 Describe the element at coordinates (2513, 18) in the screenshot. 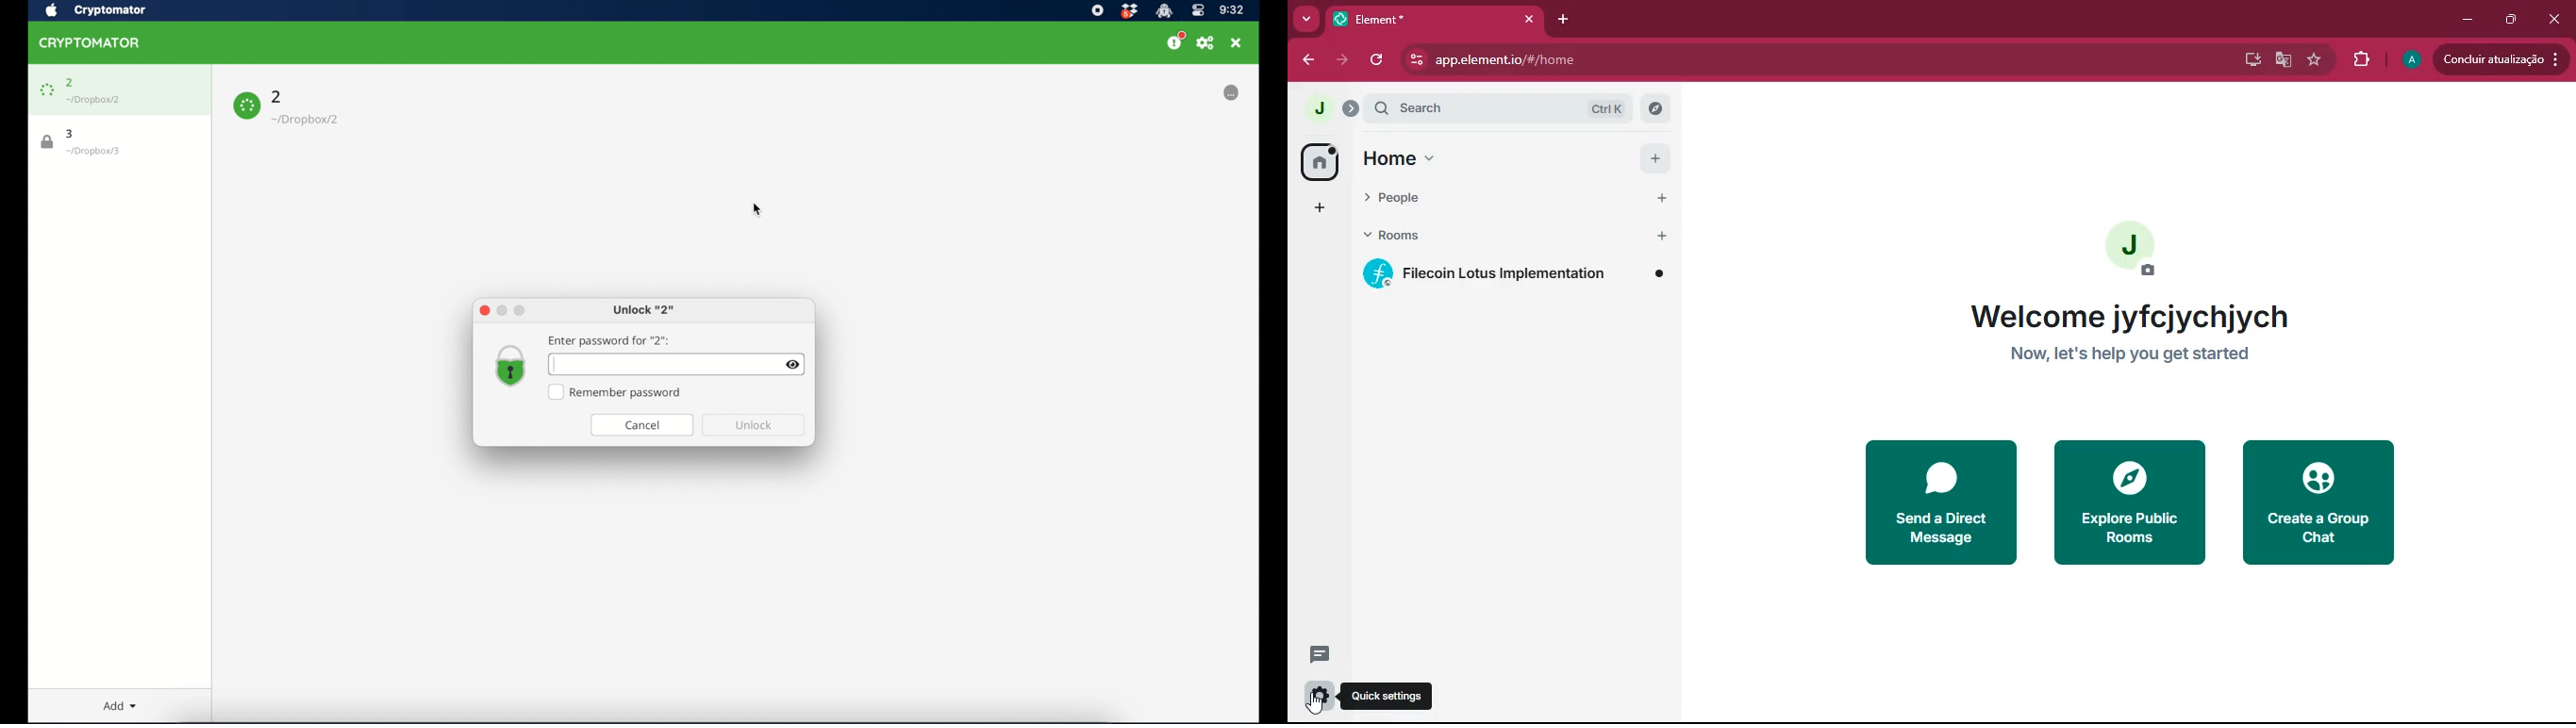

I see `maximize` at that location.